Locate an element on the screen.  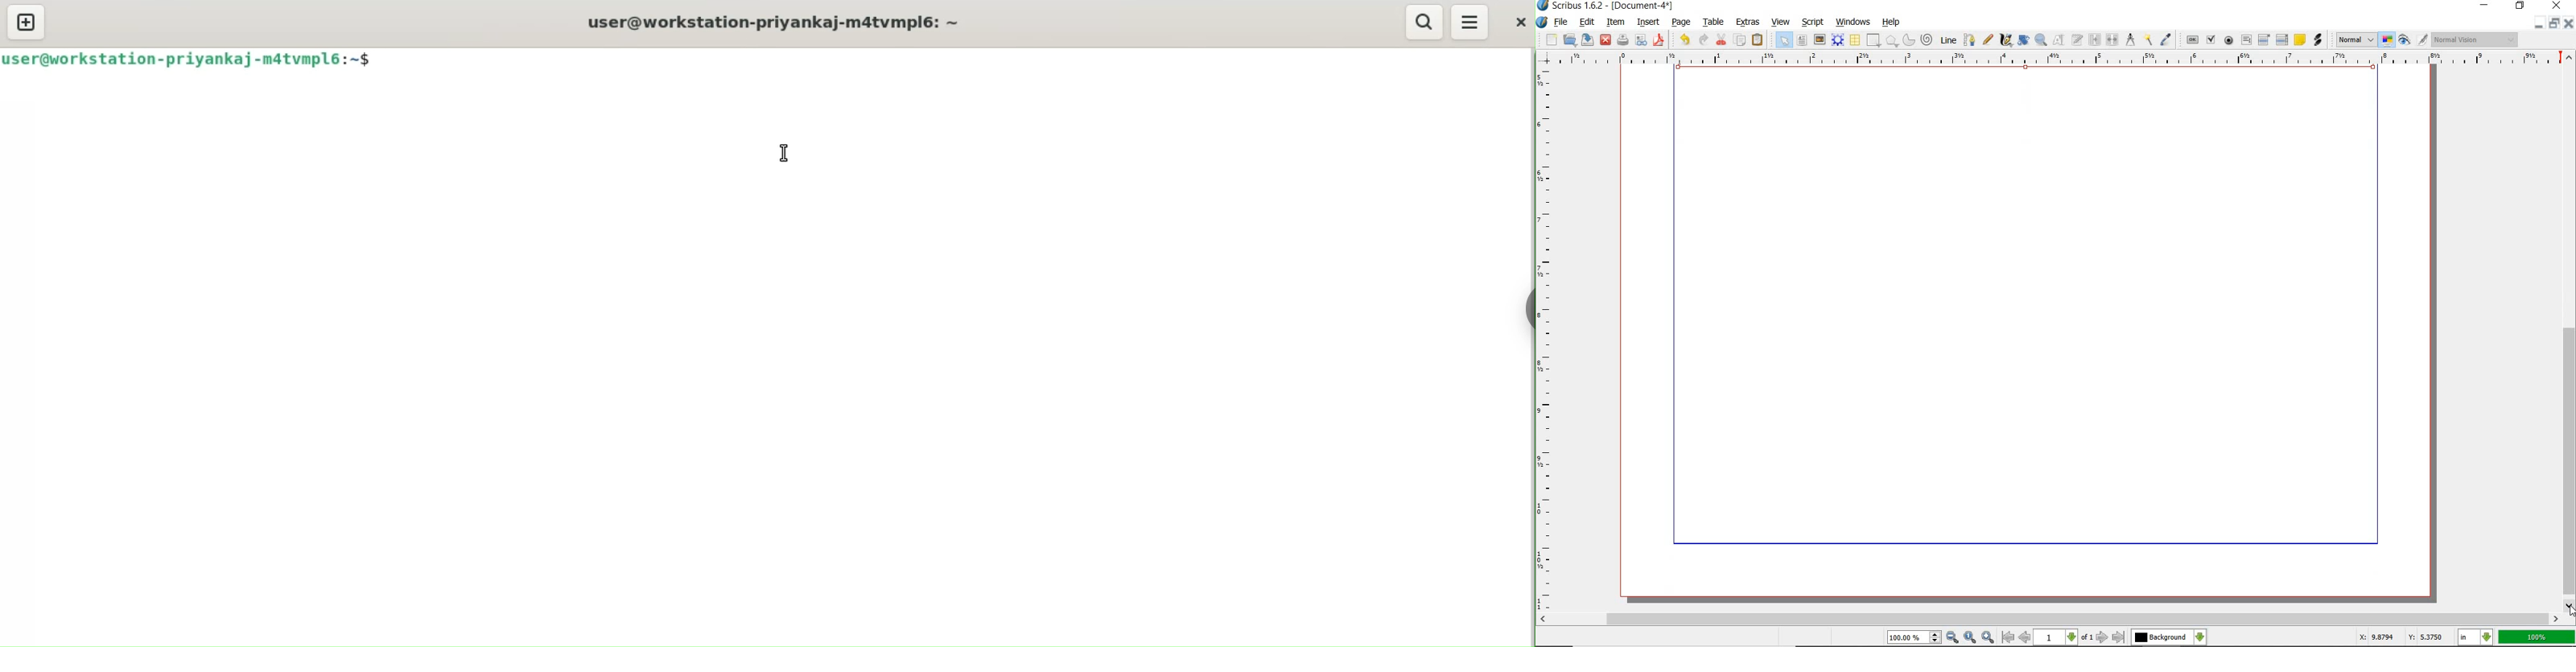
zoom to 100% is located at coordinates (1971, 637).